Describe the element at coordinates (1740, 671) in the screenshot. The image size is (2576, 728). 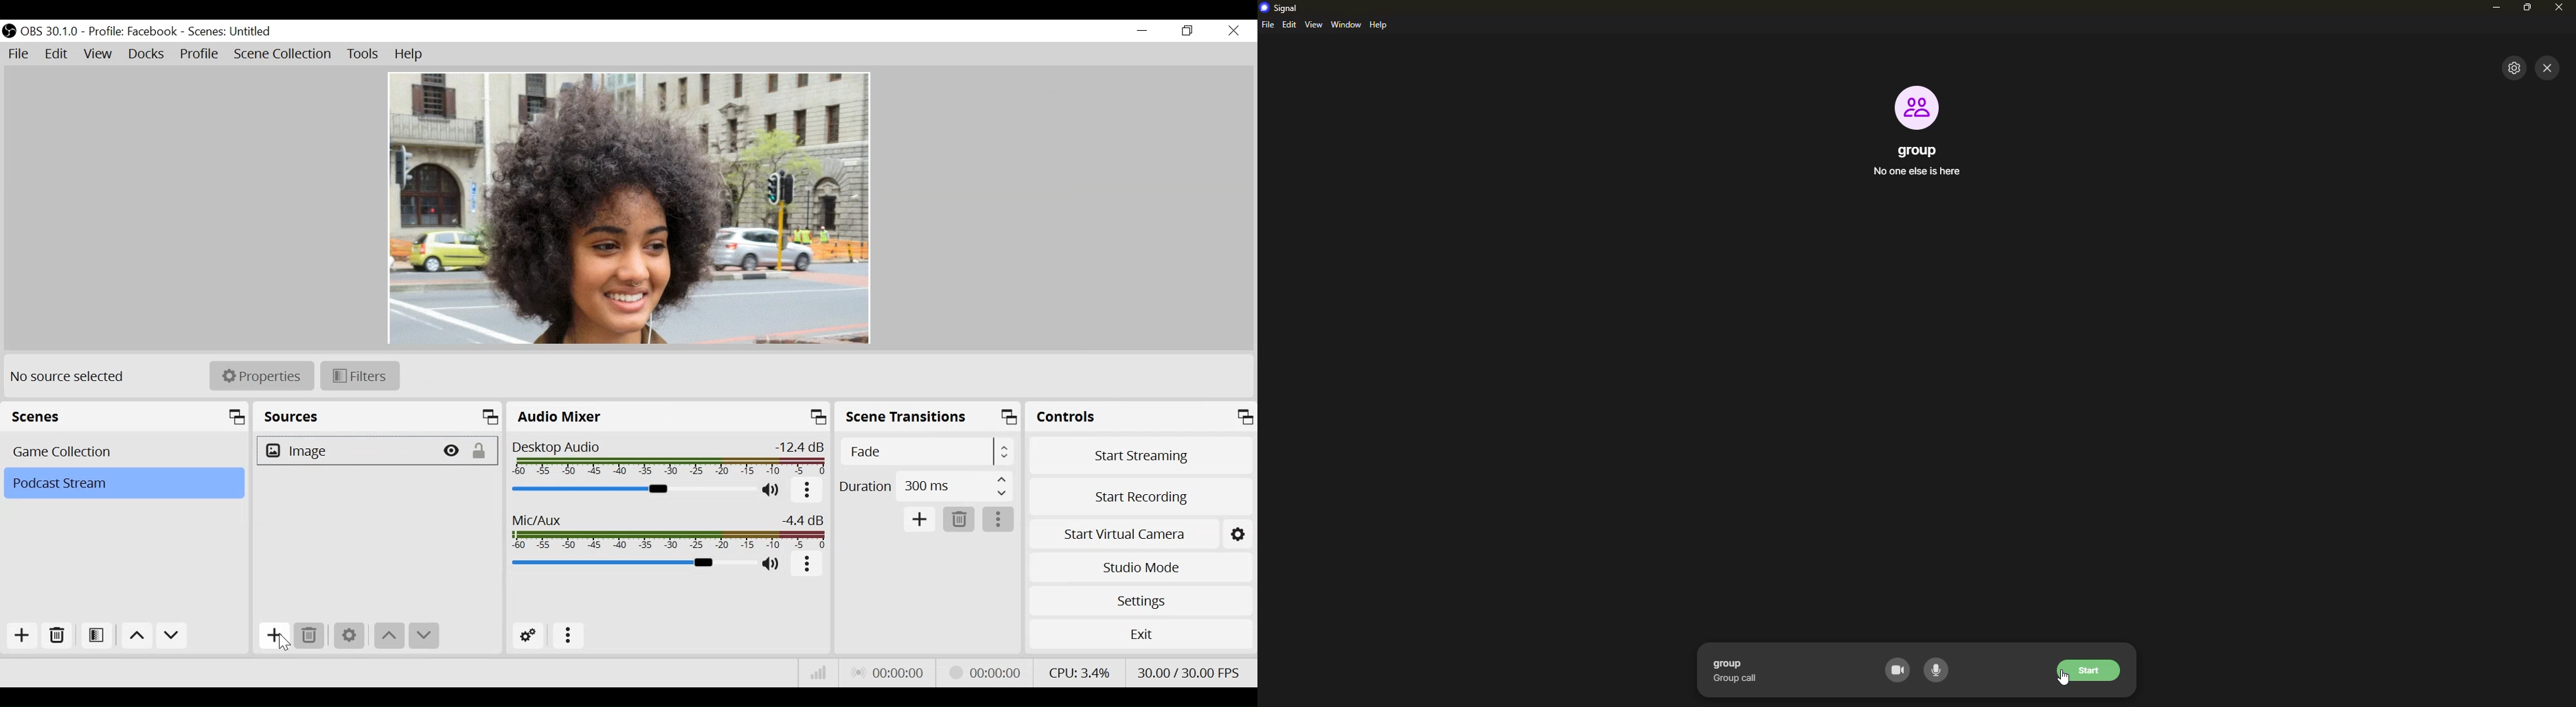
I see `group call` at that location.